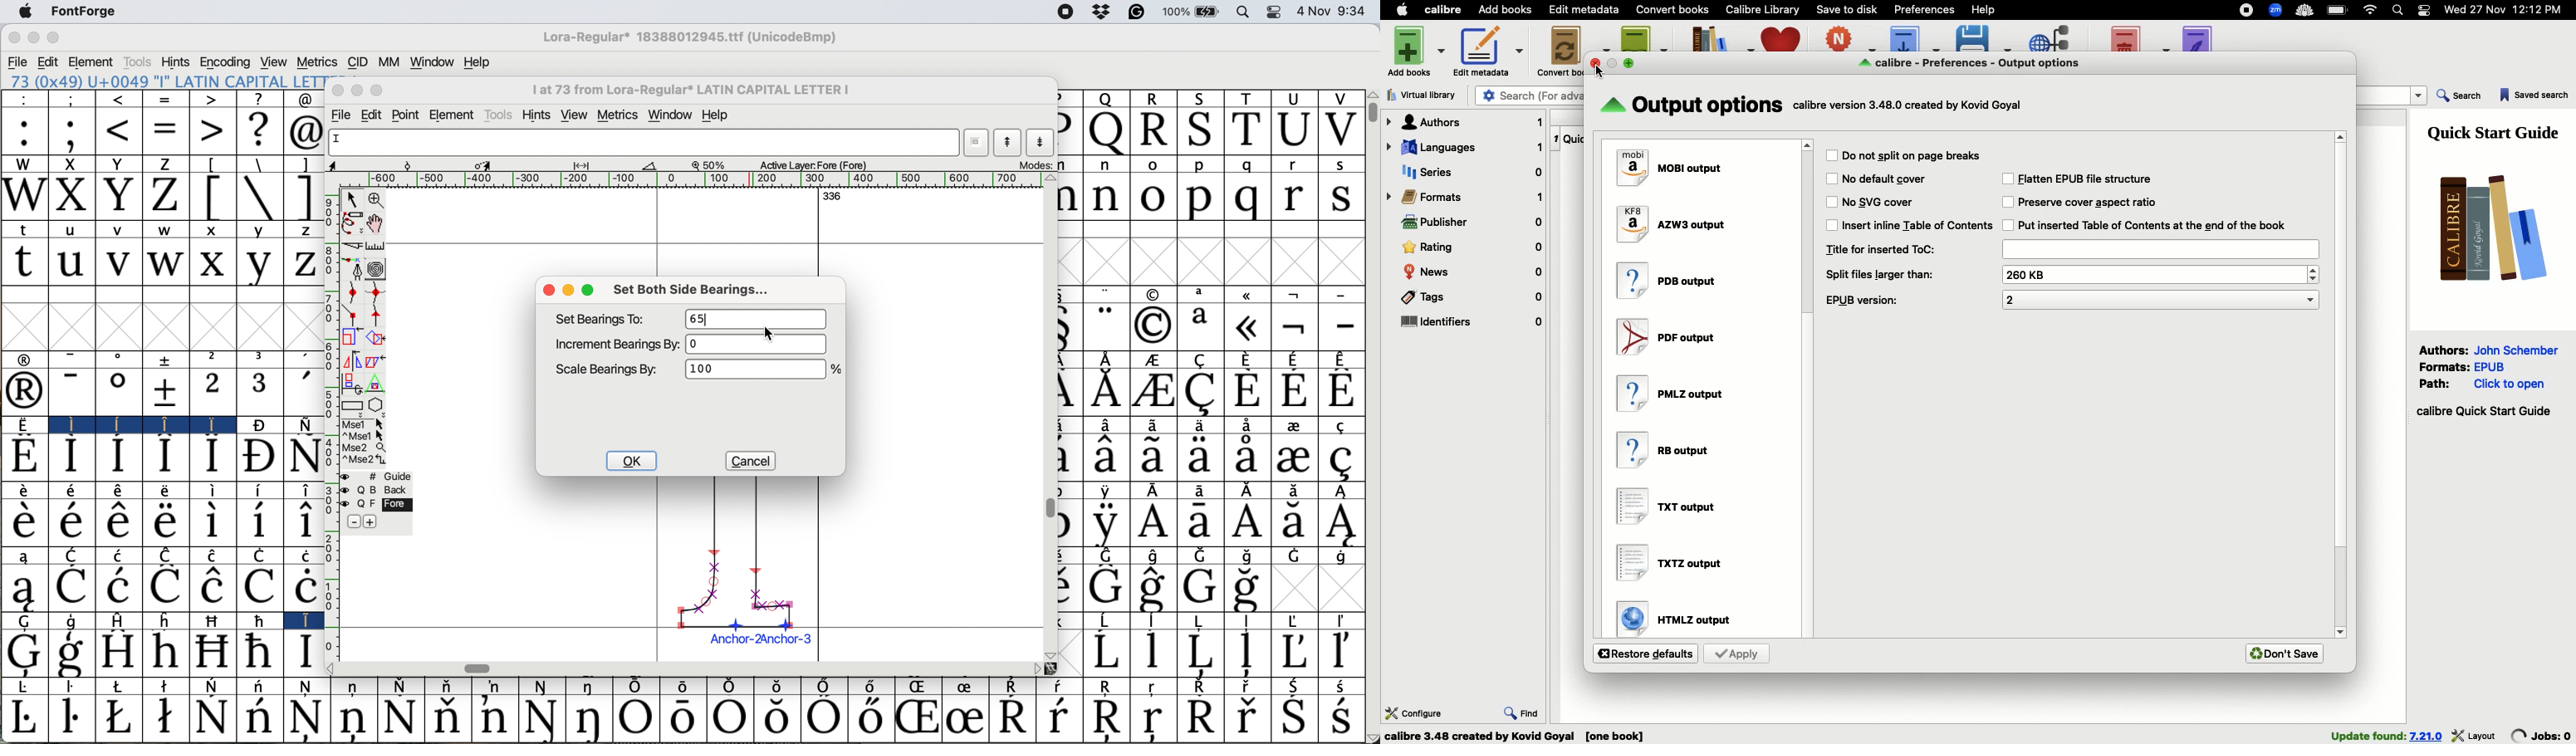  I want to click on Symbol, so click(1015, 686).